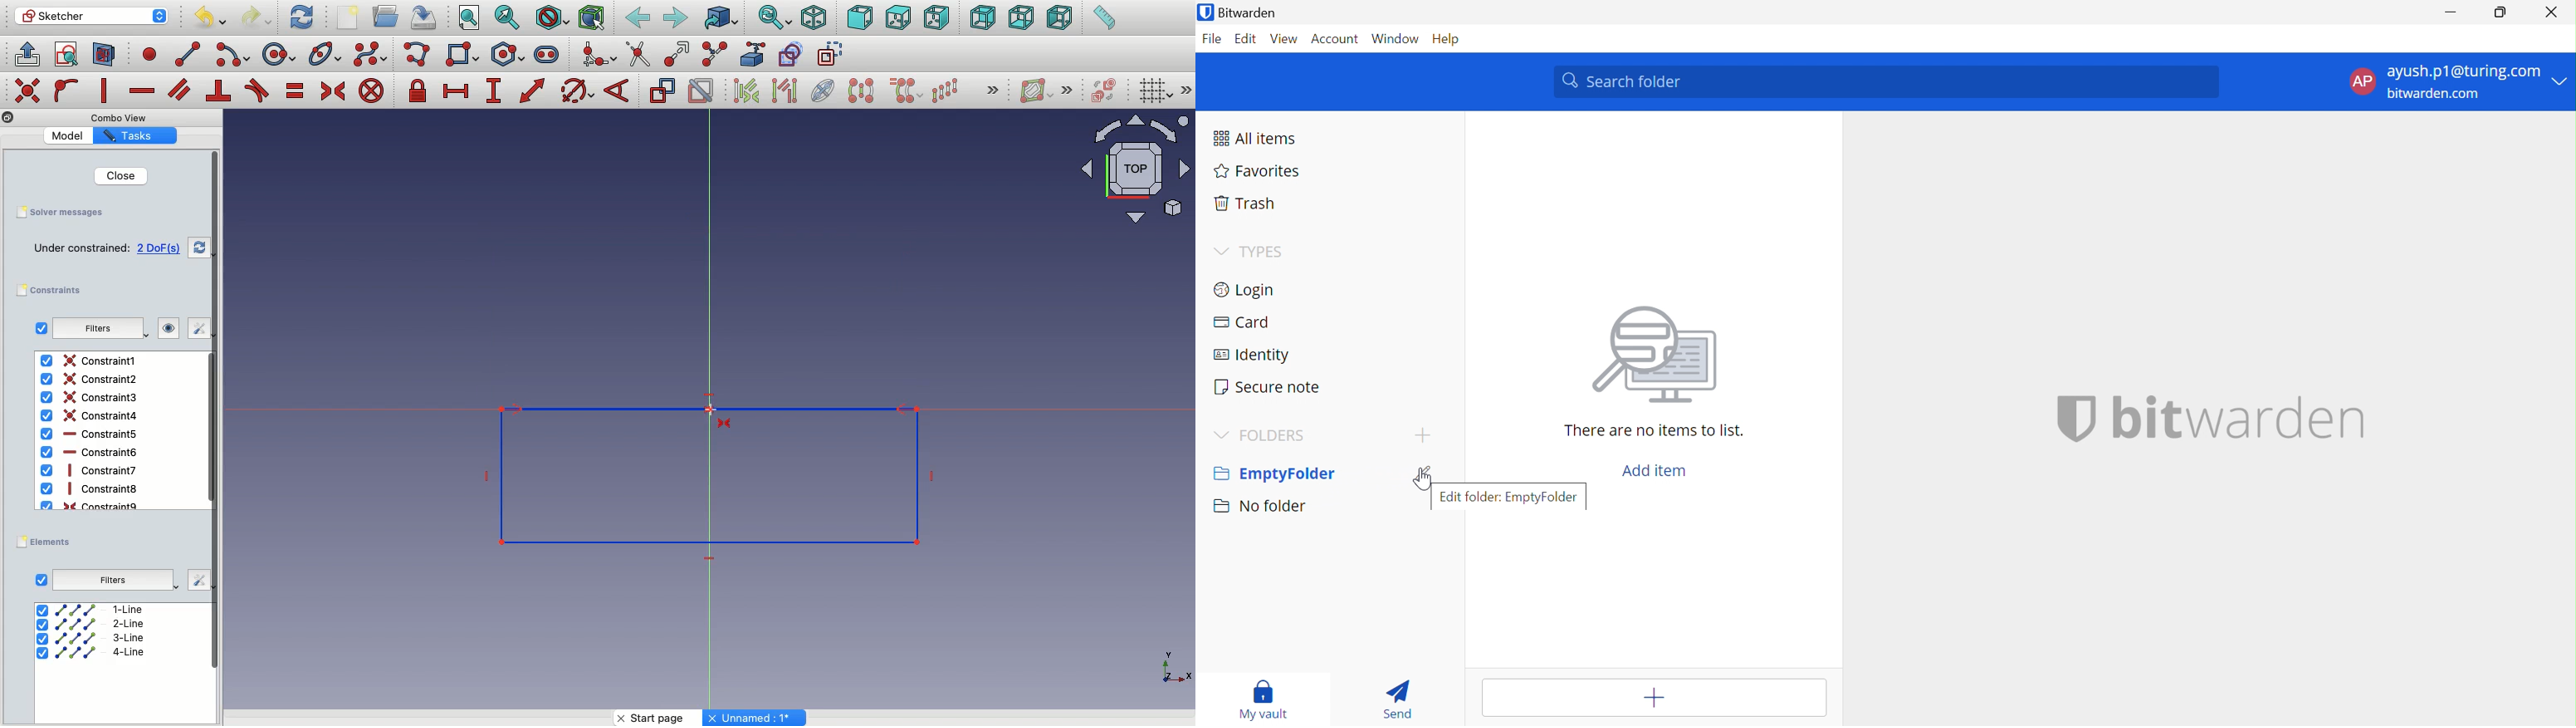  I want to click on 1-line, so click(92, 609).